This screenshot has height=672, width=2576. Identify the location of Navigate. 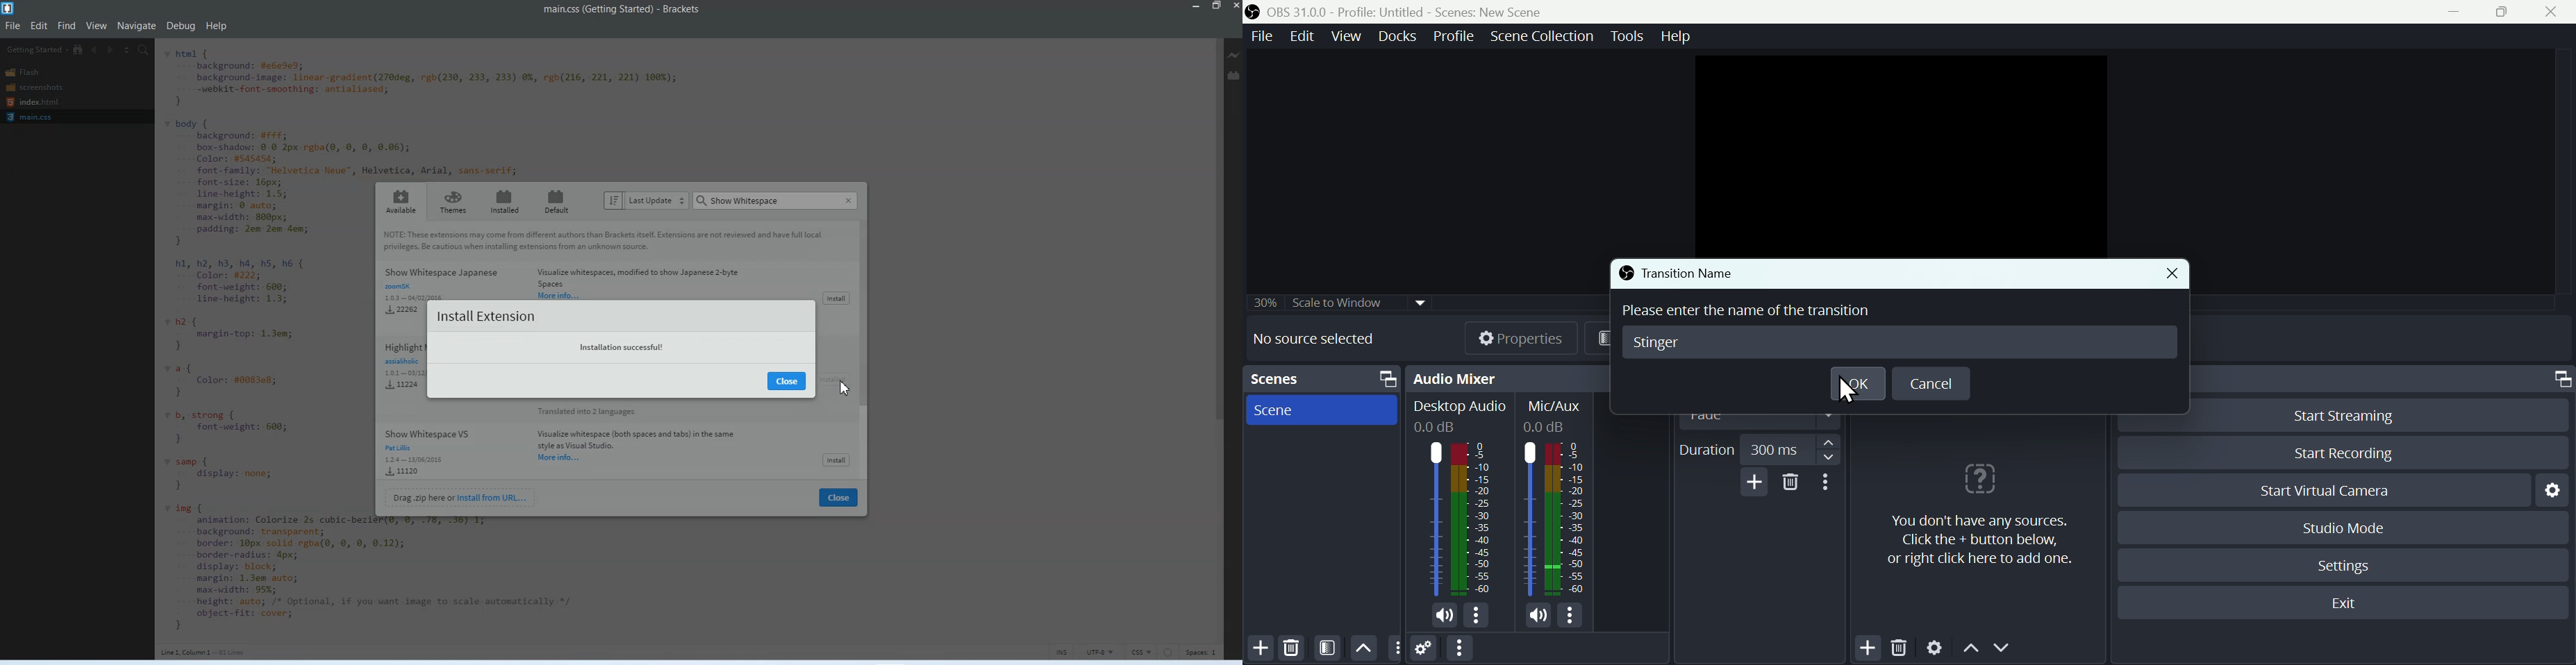
(138, 26).